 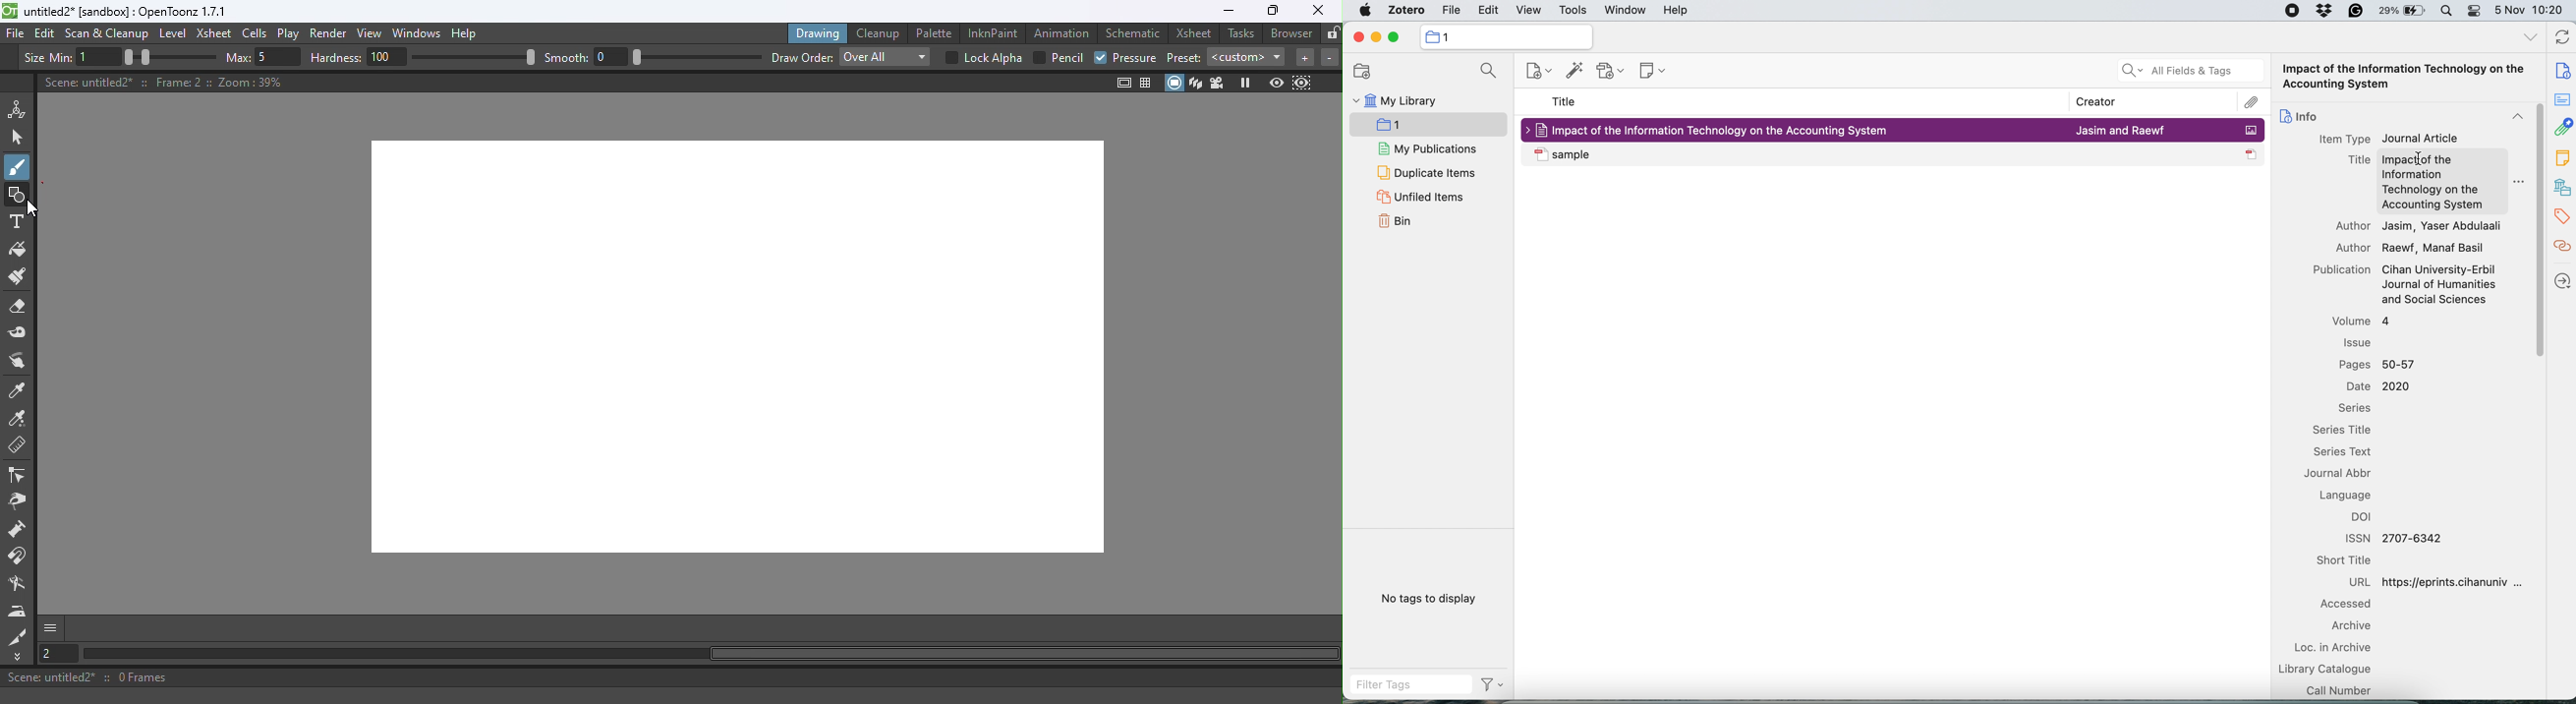 I want to click on all fields and tags, so click(x=2188, y=70).